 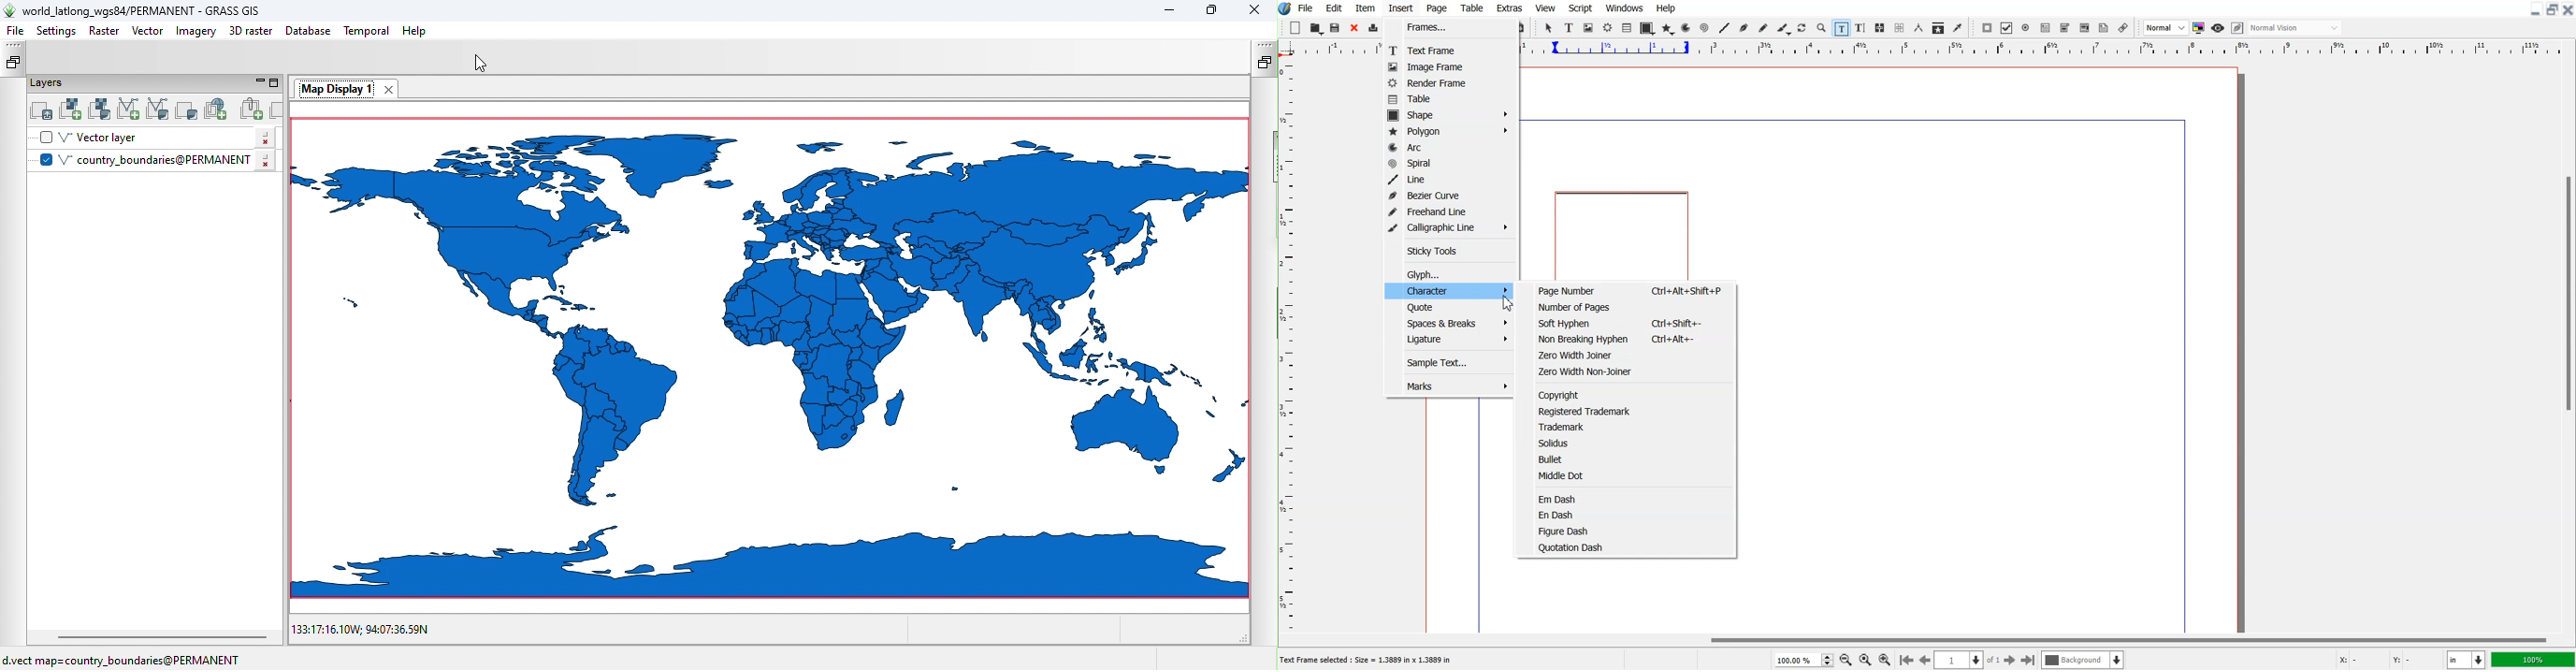 What do you see at coordinates (1374, 29) in the screenshot?
I see `Print` at bounding box center [1374, 29].